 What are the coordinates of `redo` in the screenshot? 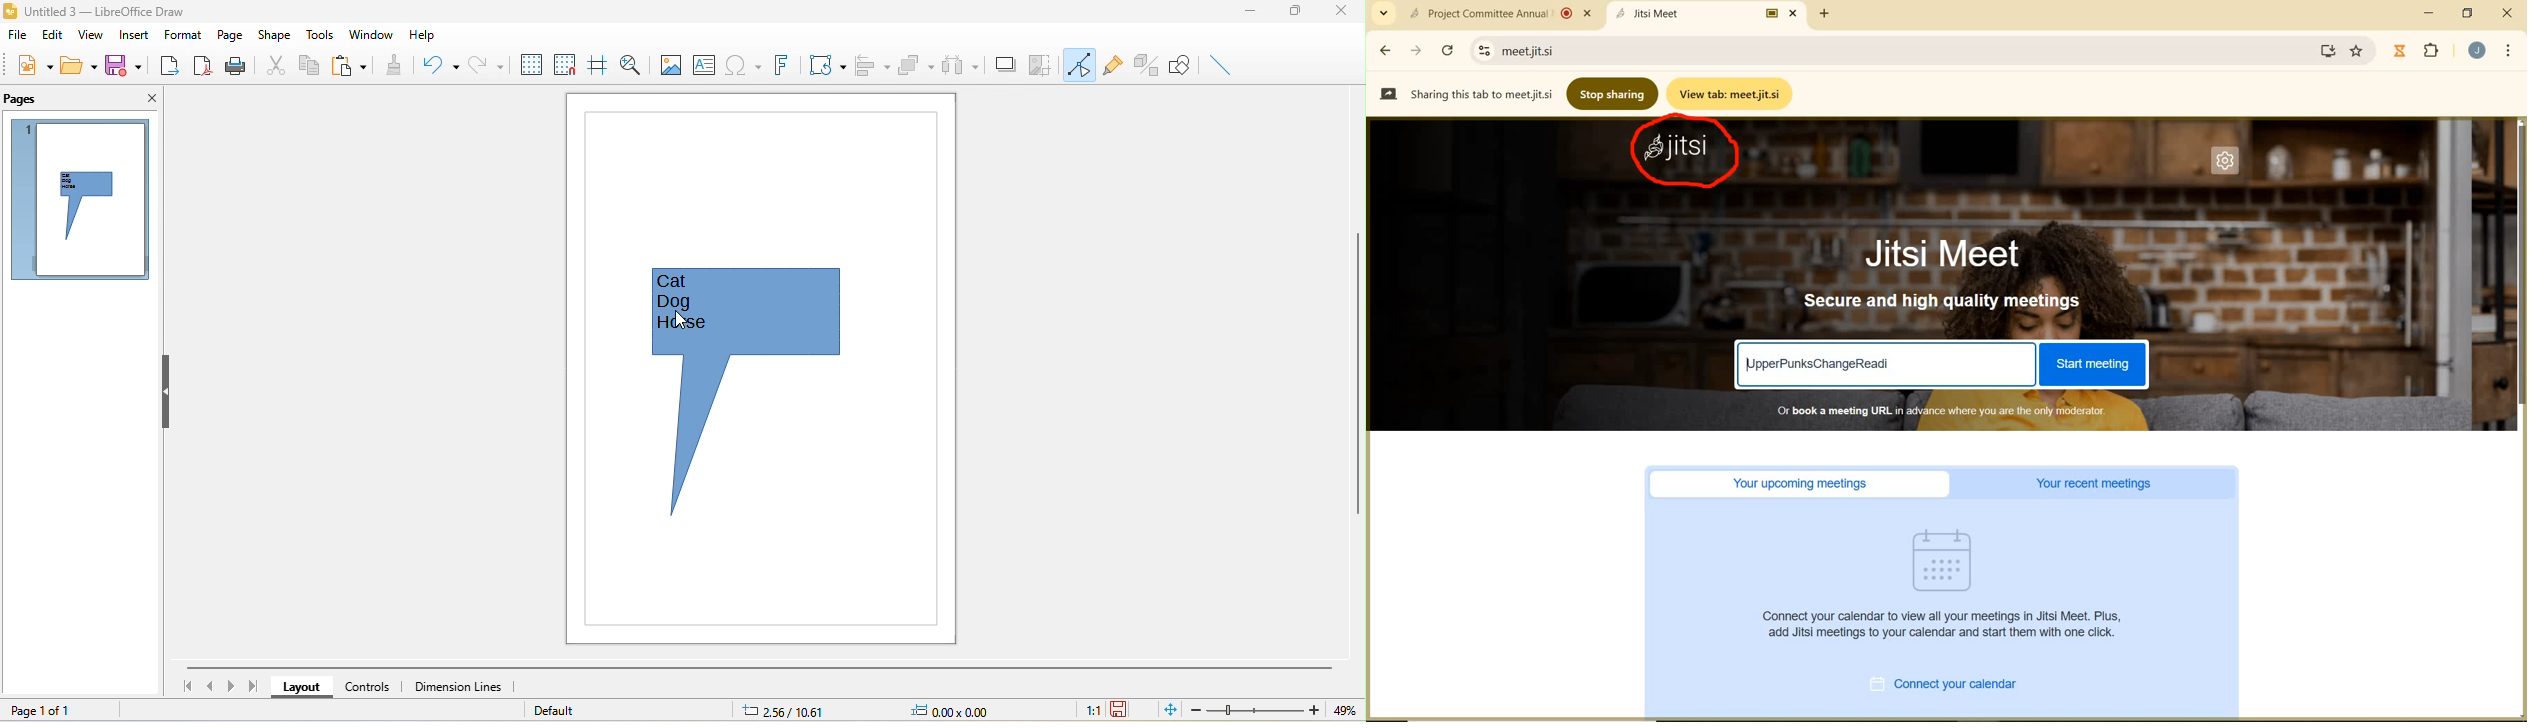 It's located at (481, 65).